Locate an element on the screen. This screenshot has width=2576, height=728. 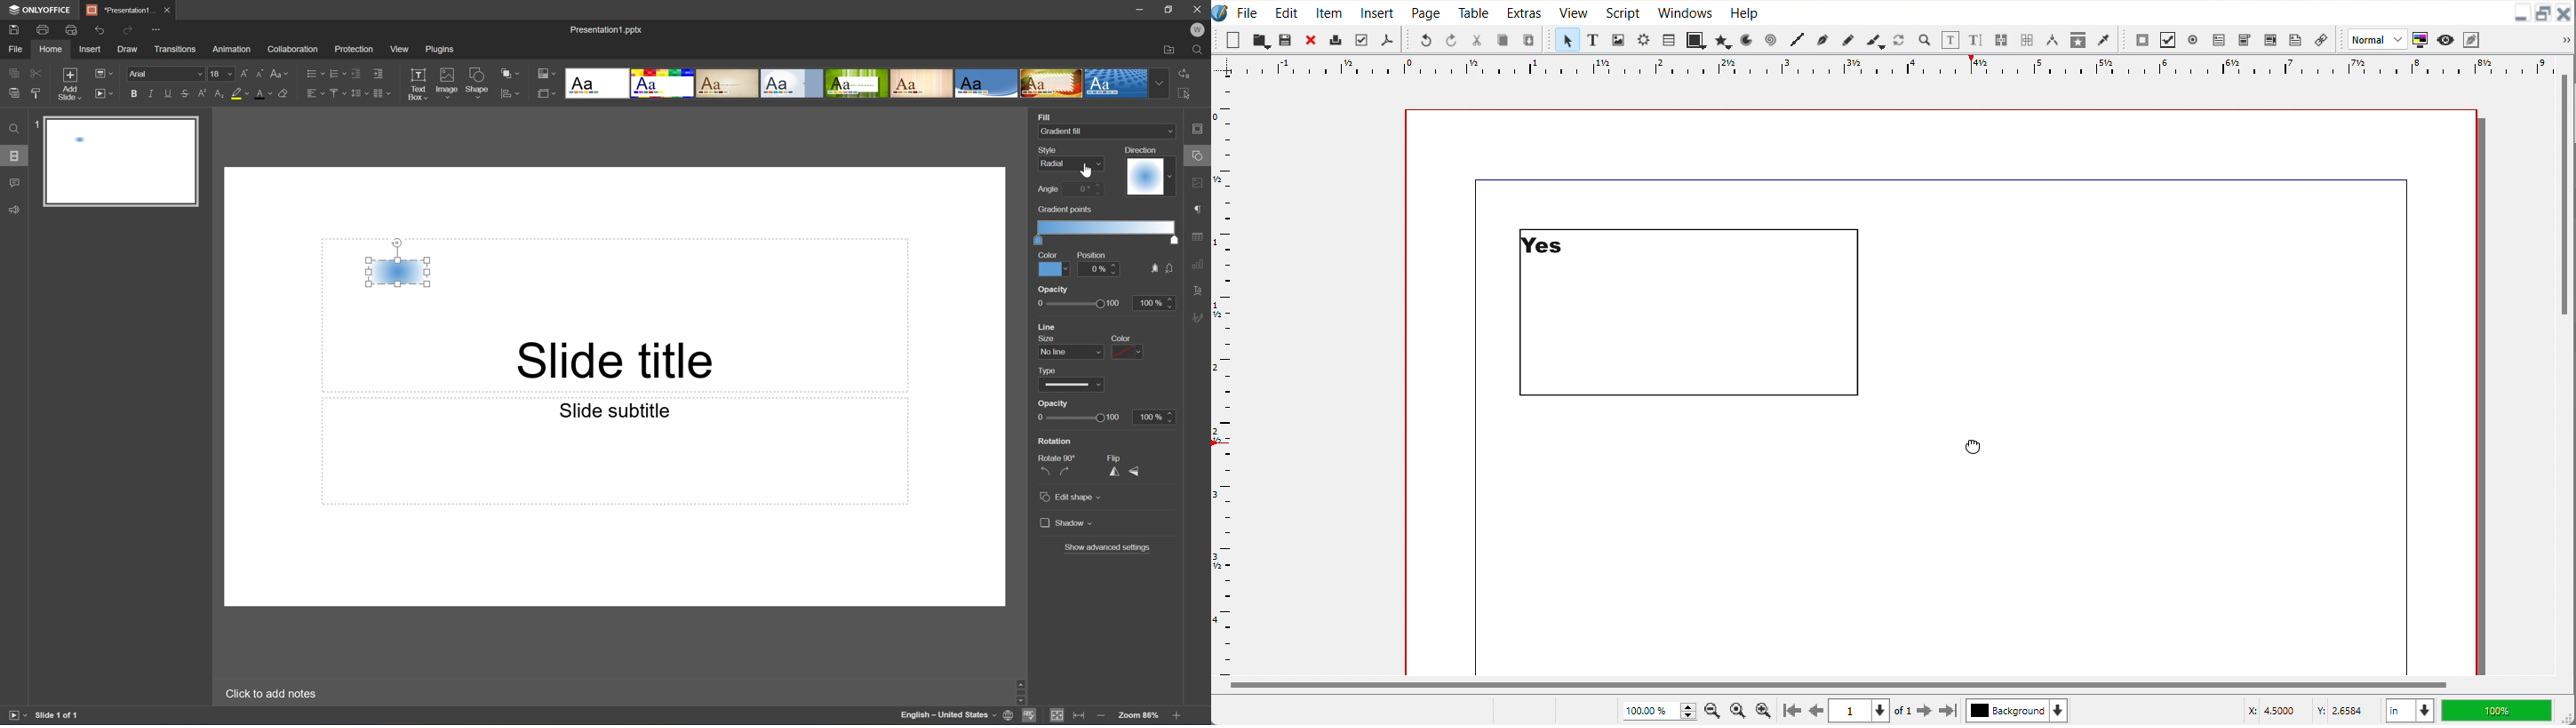
Type of slides is located at coordinates (857, 83).